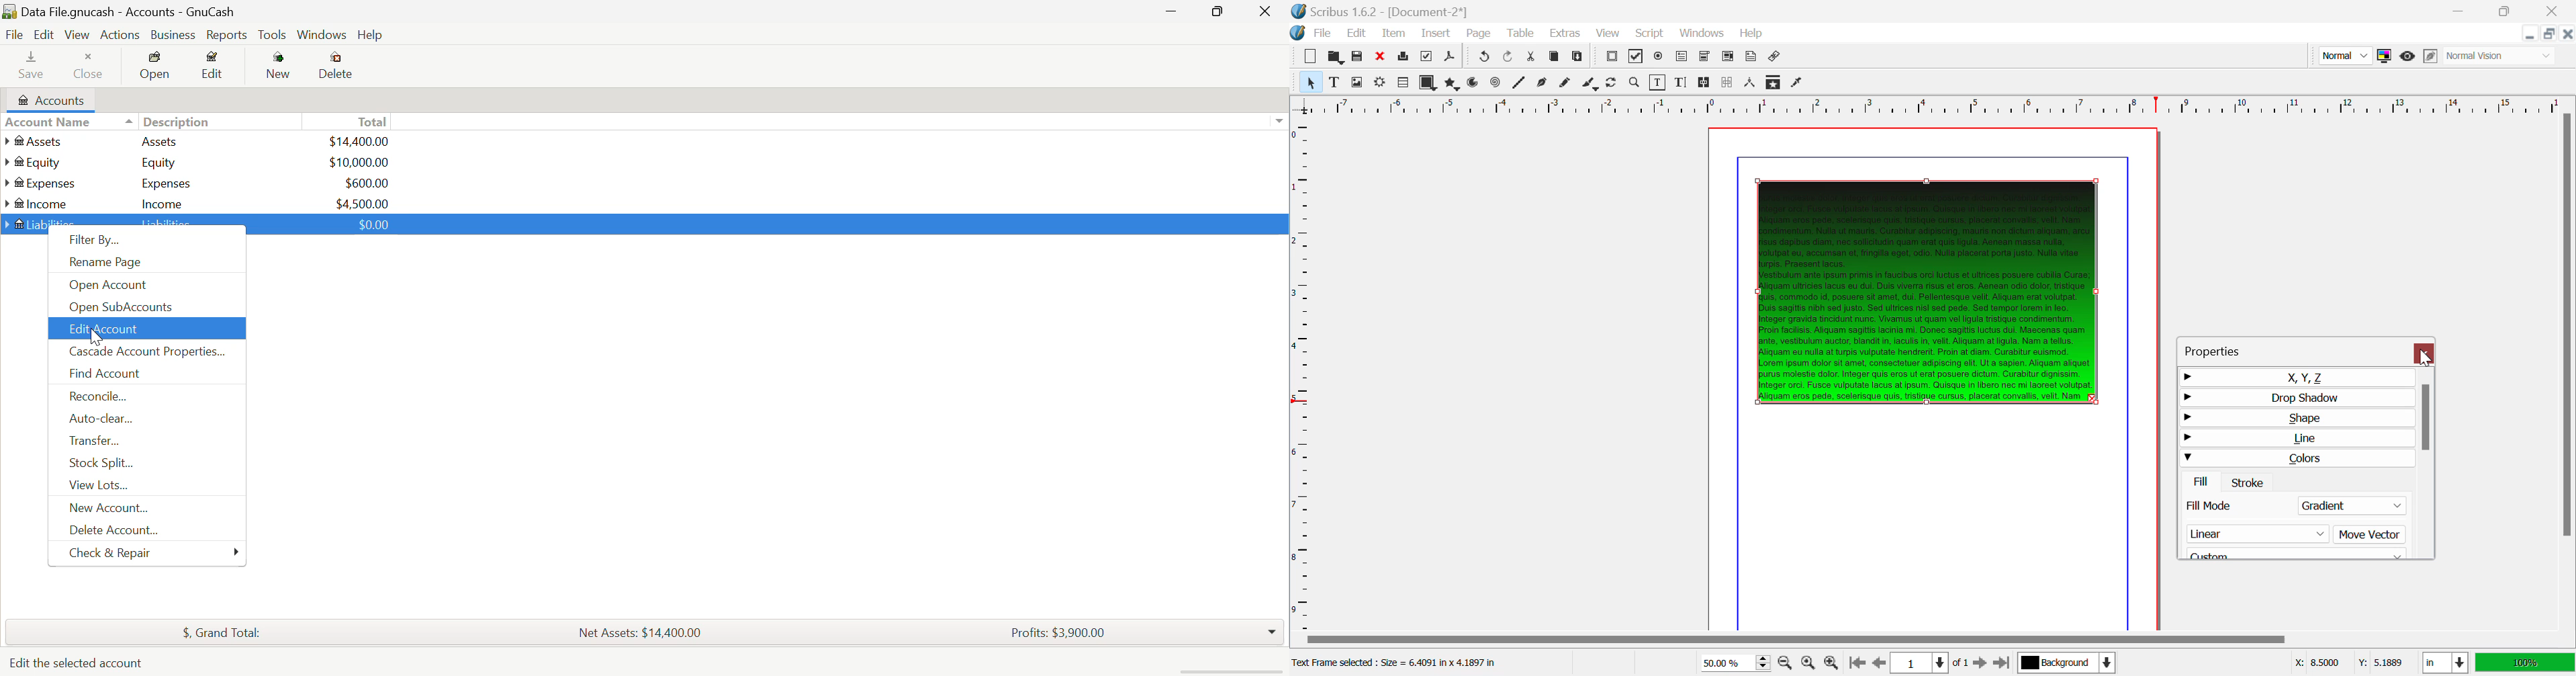 This screenshot has width=2576, height=700. I want to click on View, so click(1607, 34).